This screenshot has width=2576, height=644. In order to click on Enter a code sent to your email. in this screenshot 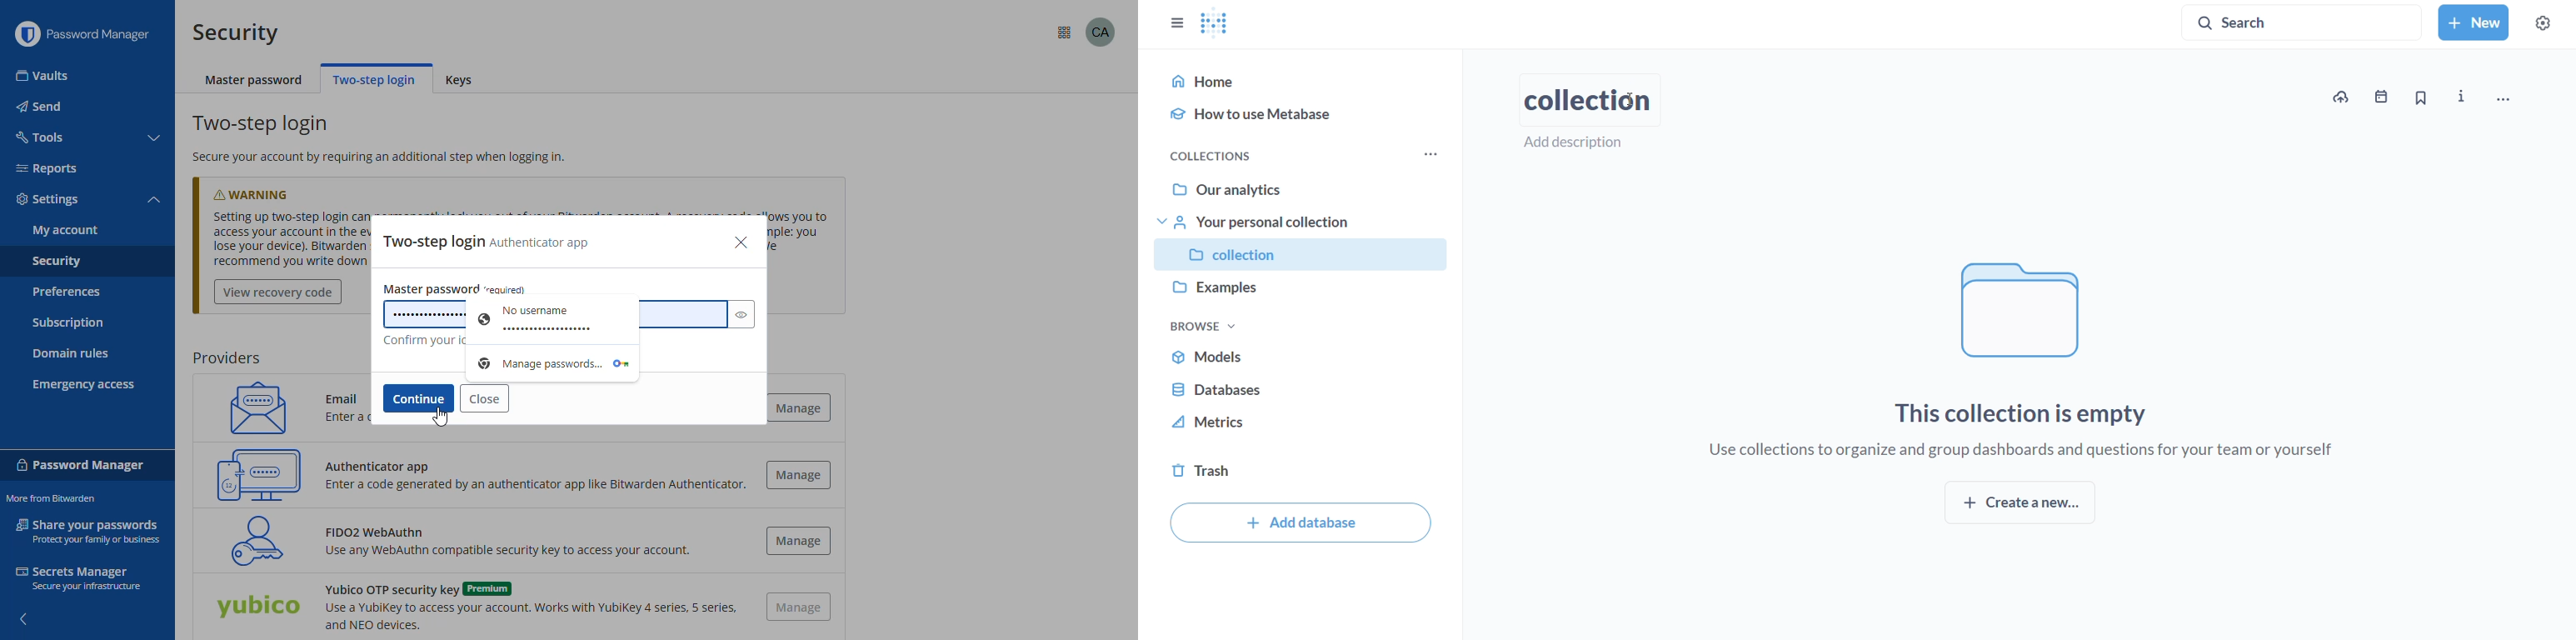, I will do `click(344, 420)`.